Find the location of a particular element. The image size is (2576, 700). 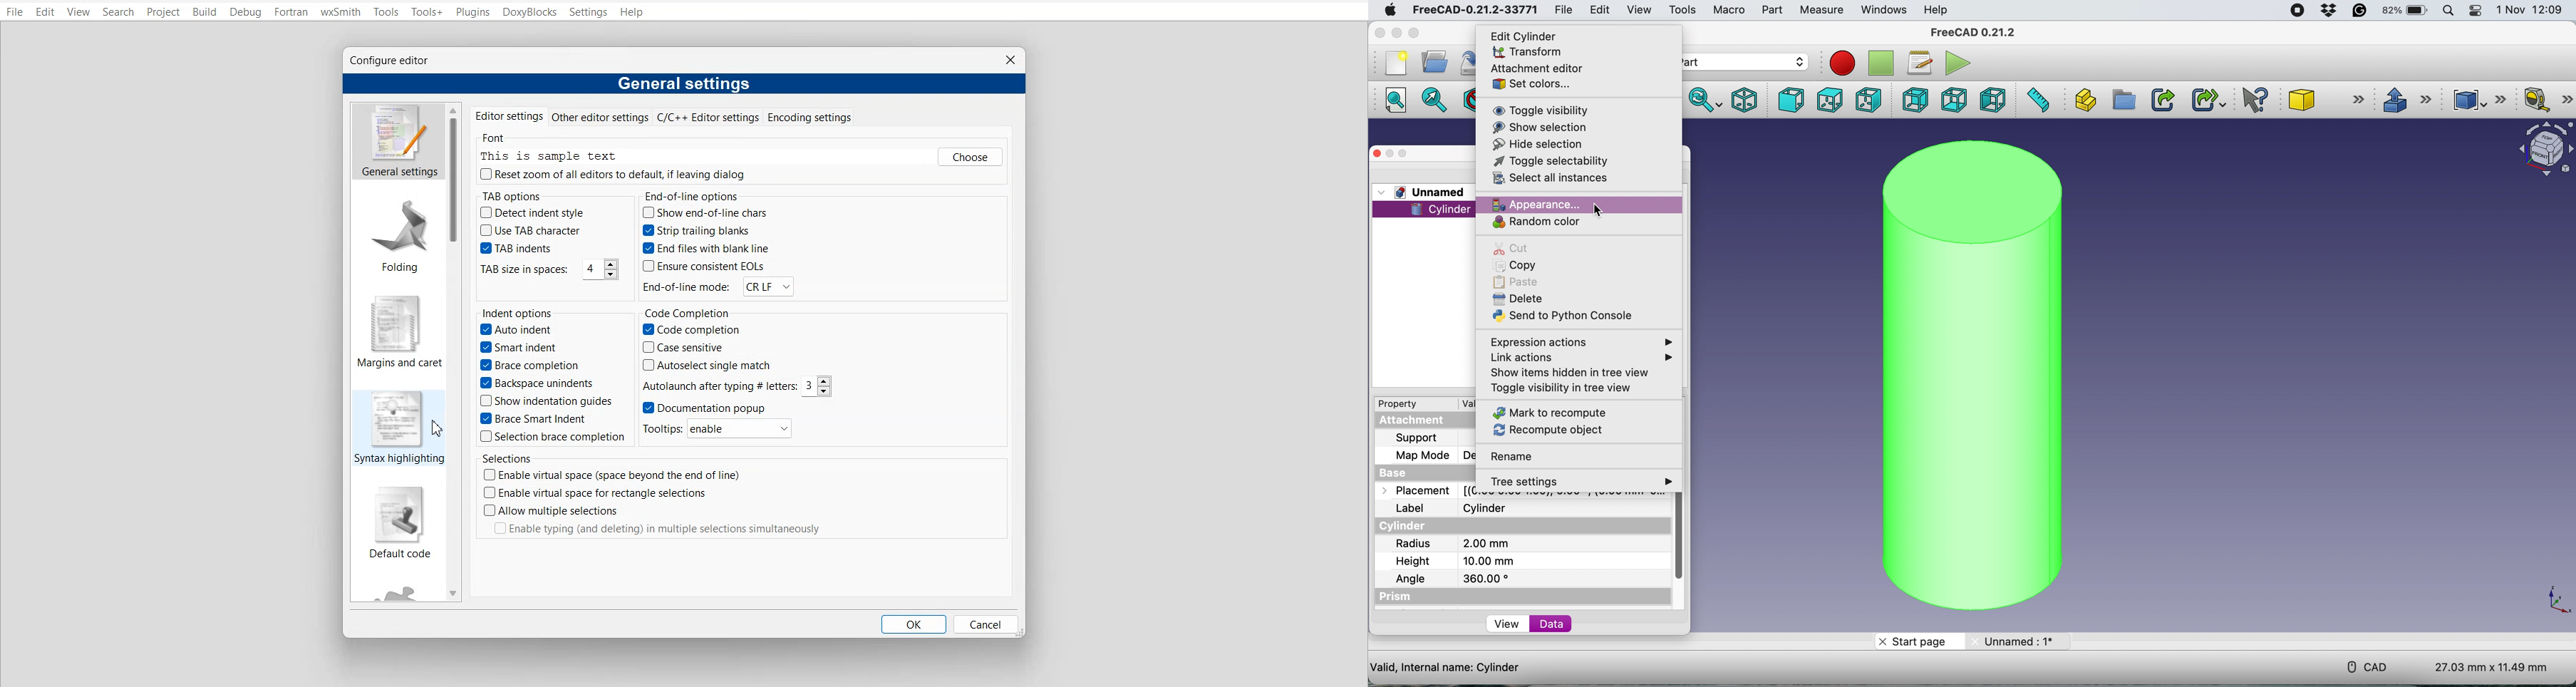

sync view is located at coordinates (1703, 100).